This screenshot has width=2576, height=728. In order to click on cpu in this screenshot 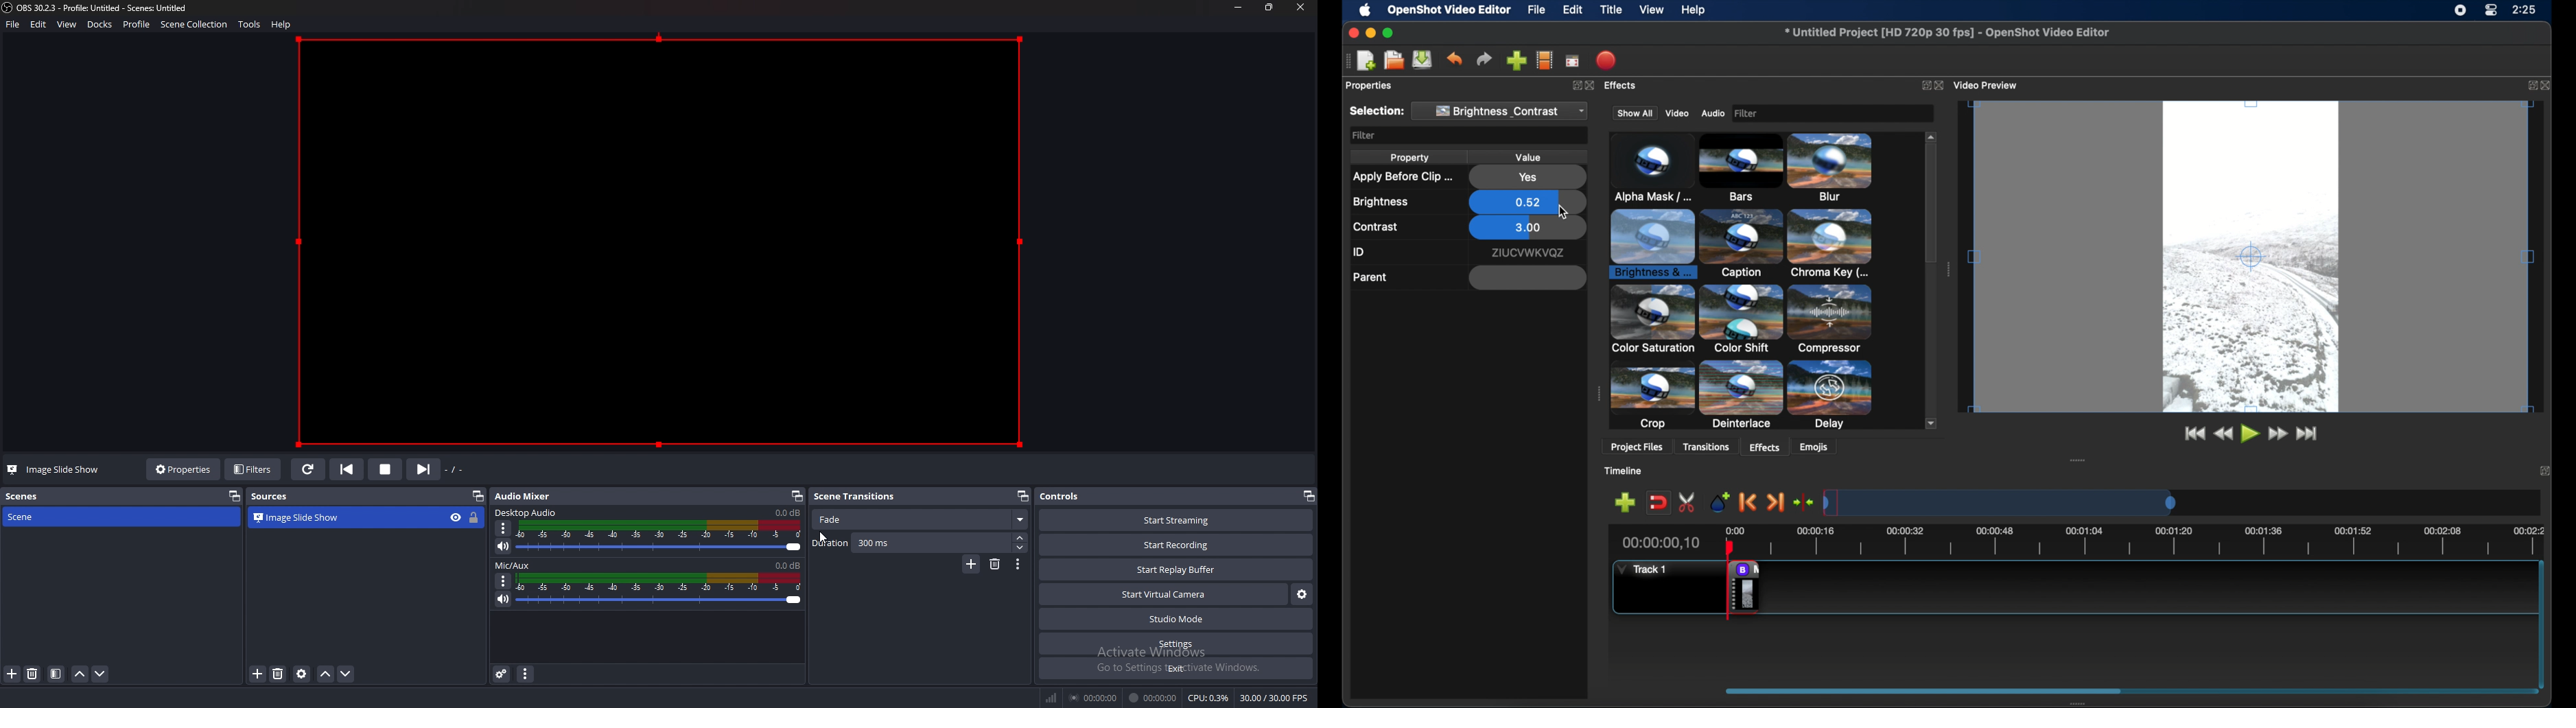, I will do `click(1208, 698)`.